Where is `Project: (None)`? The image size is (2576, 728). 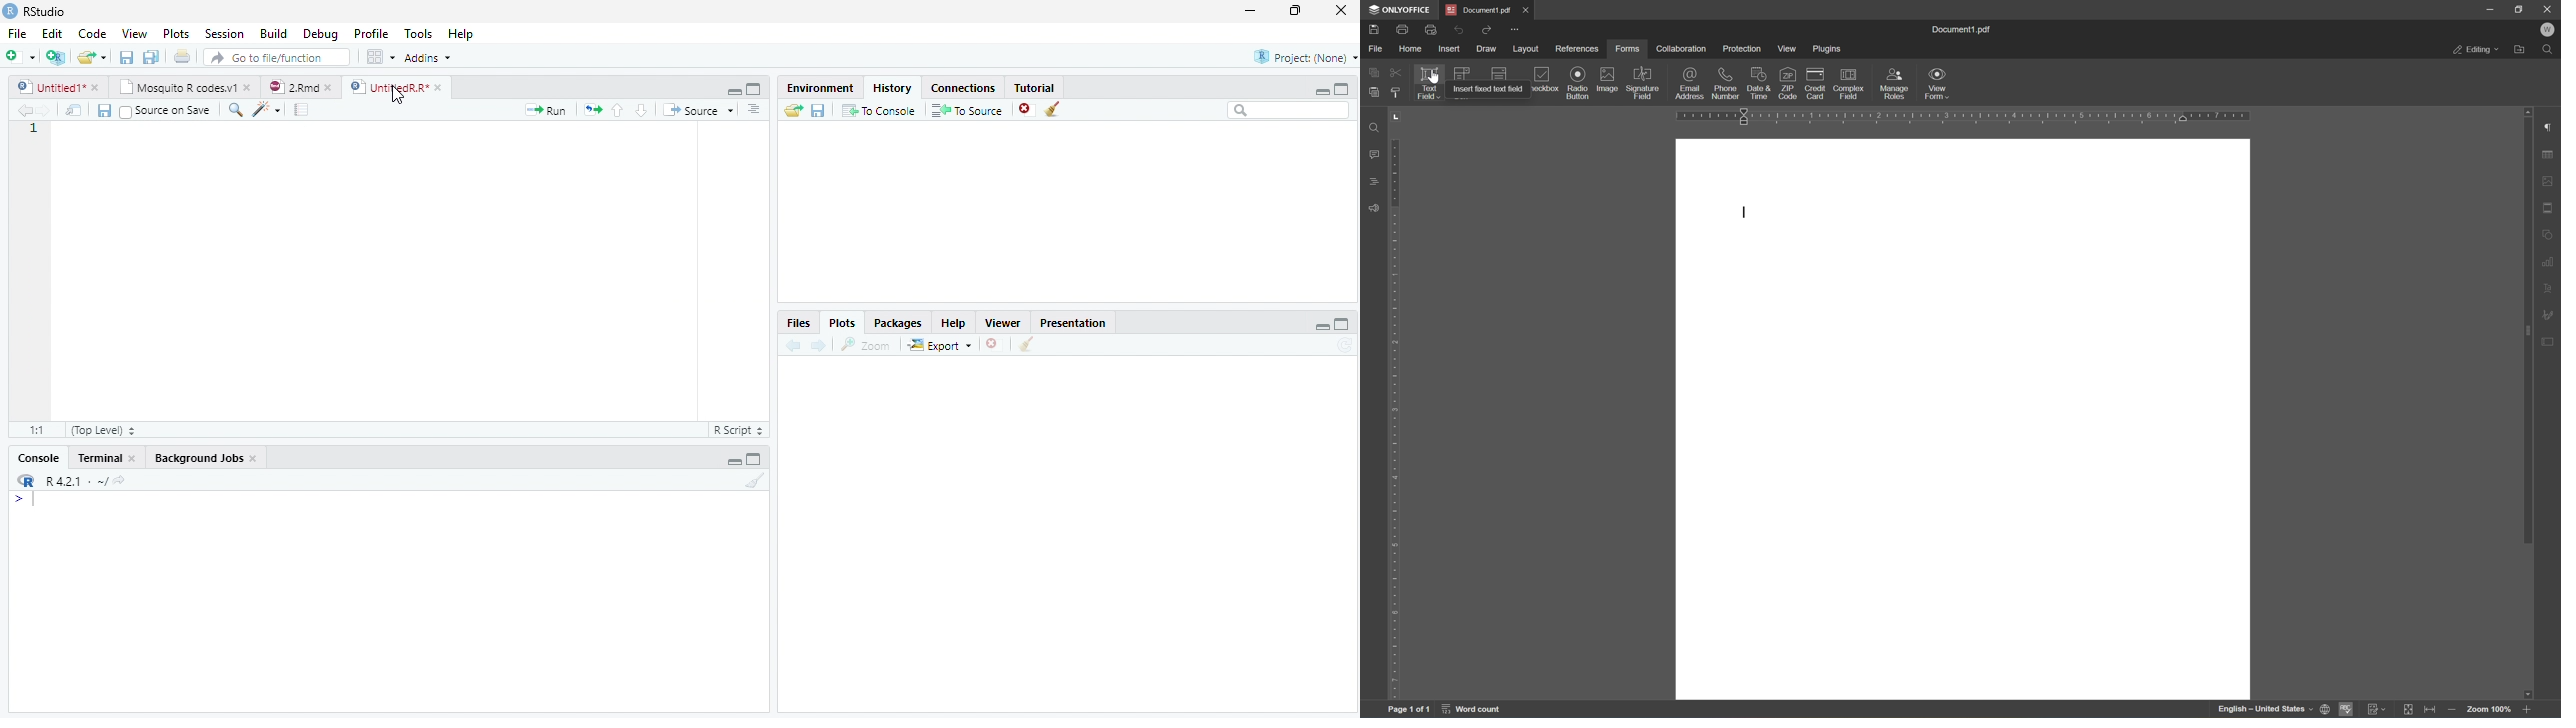
Project: (None) is located at coordinates (1299, 59).